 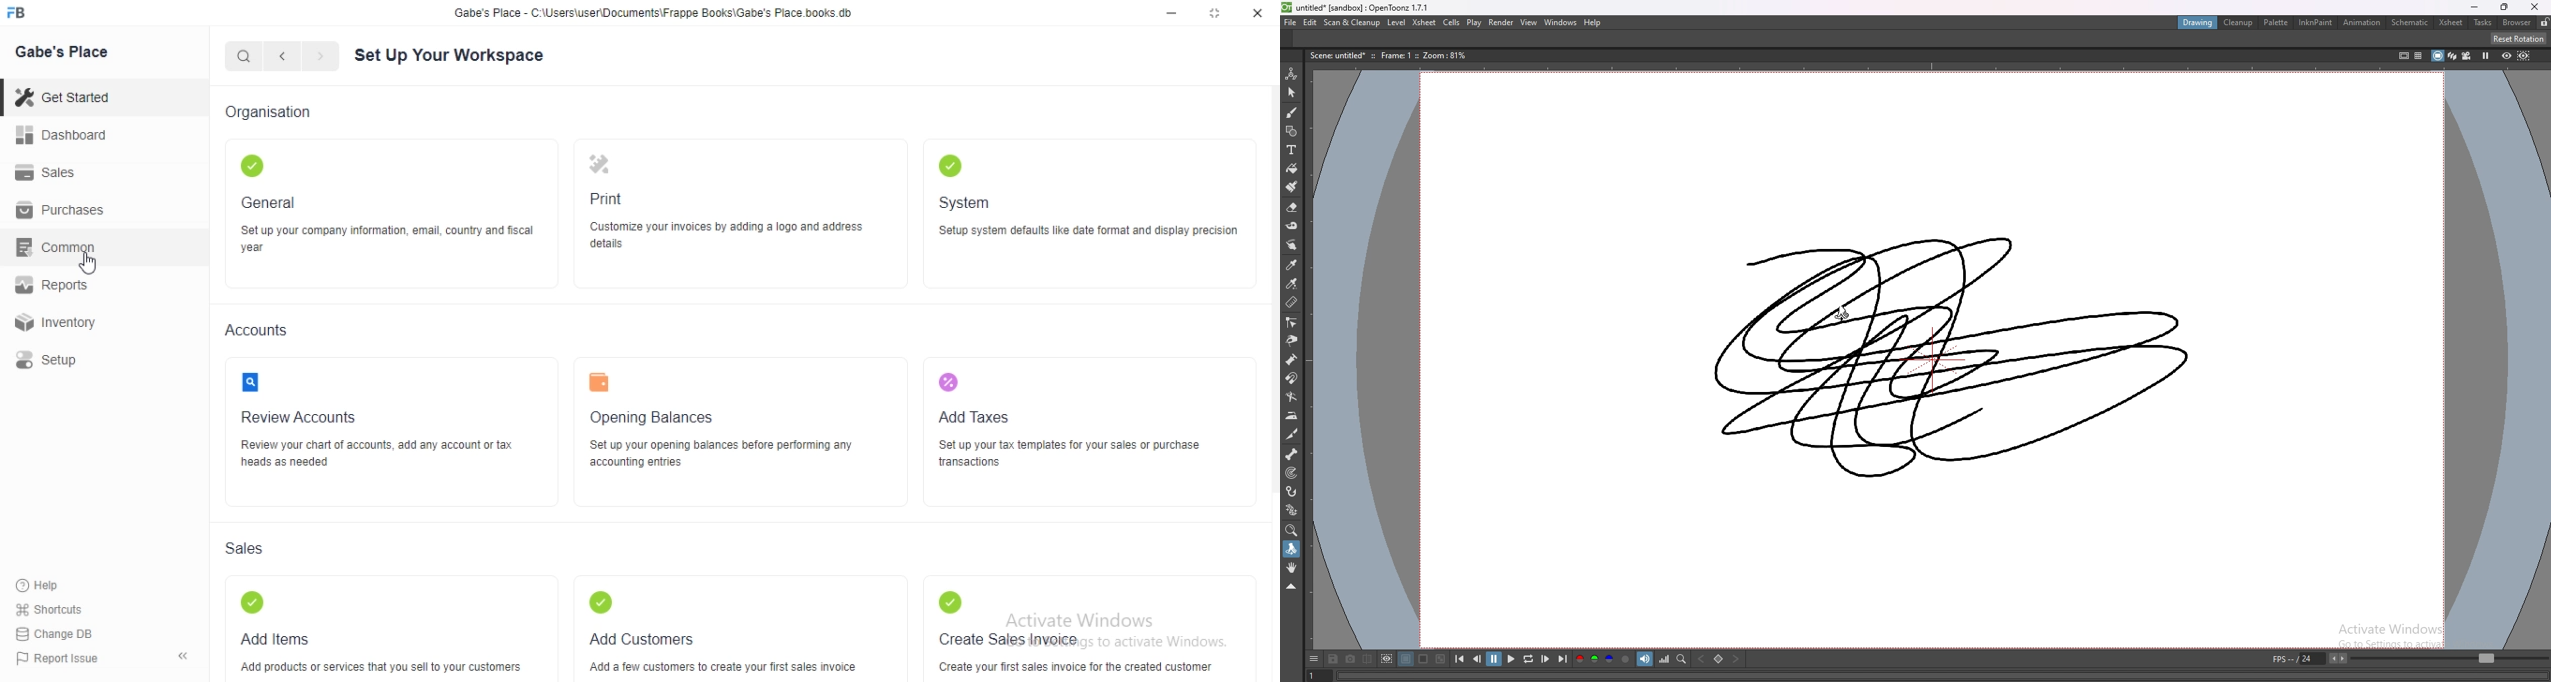 What do you see at coordinates (1213, 12) in the screenshot?
I see `restore` at bounding box center [1213, 12].